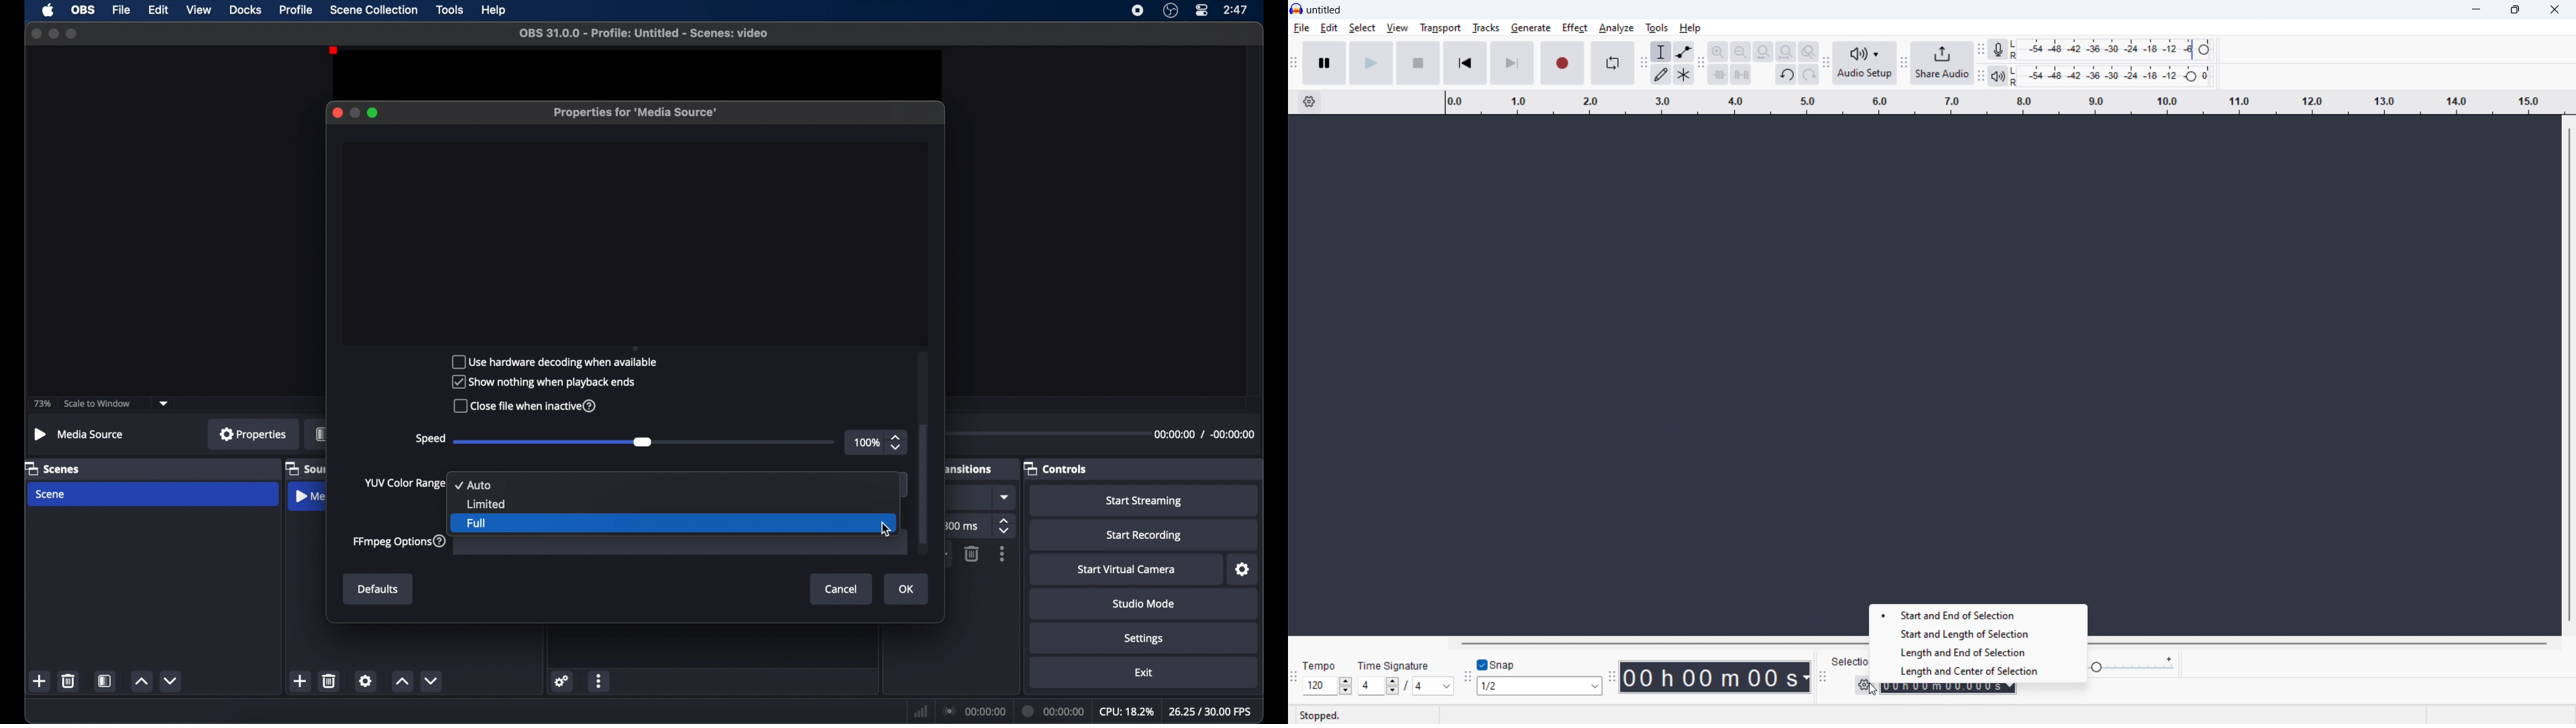 The height and width of the screenshot is (728, 2576). I want to click on apple icon, so click(48, 10).